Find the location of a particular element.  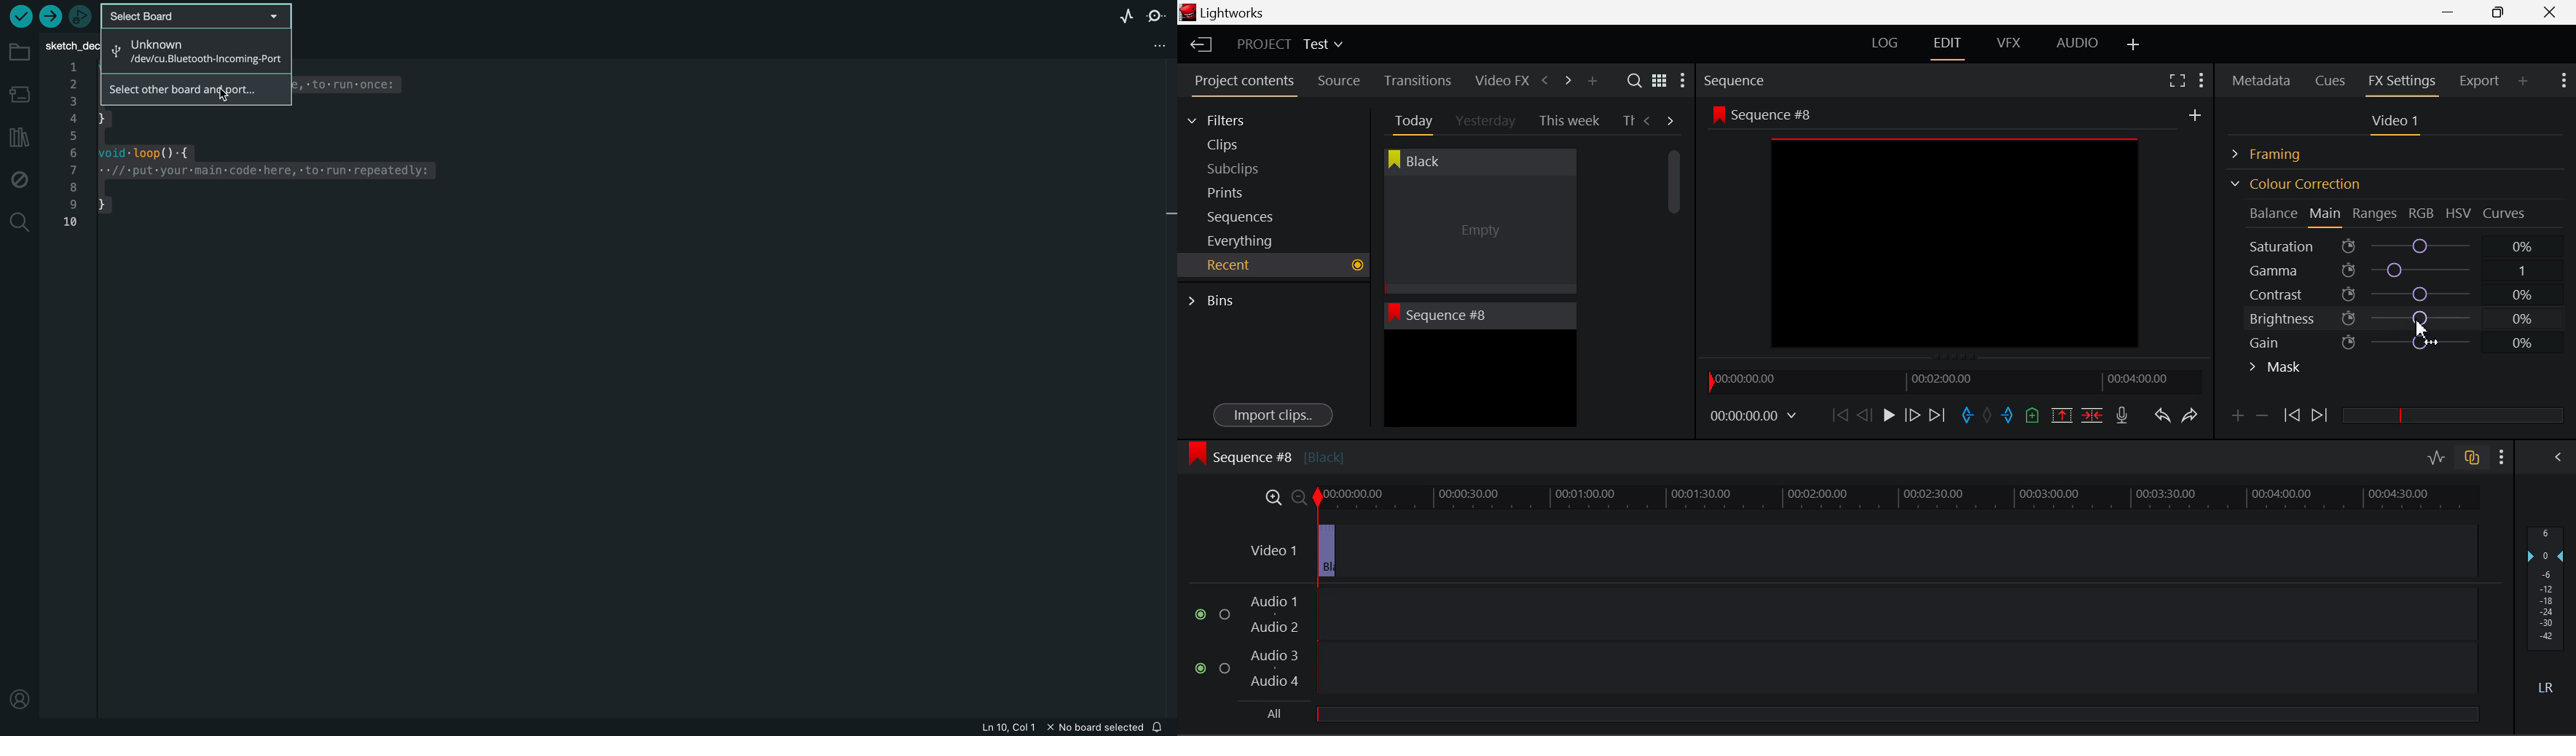

Search is located at coordinates (1636, 81).